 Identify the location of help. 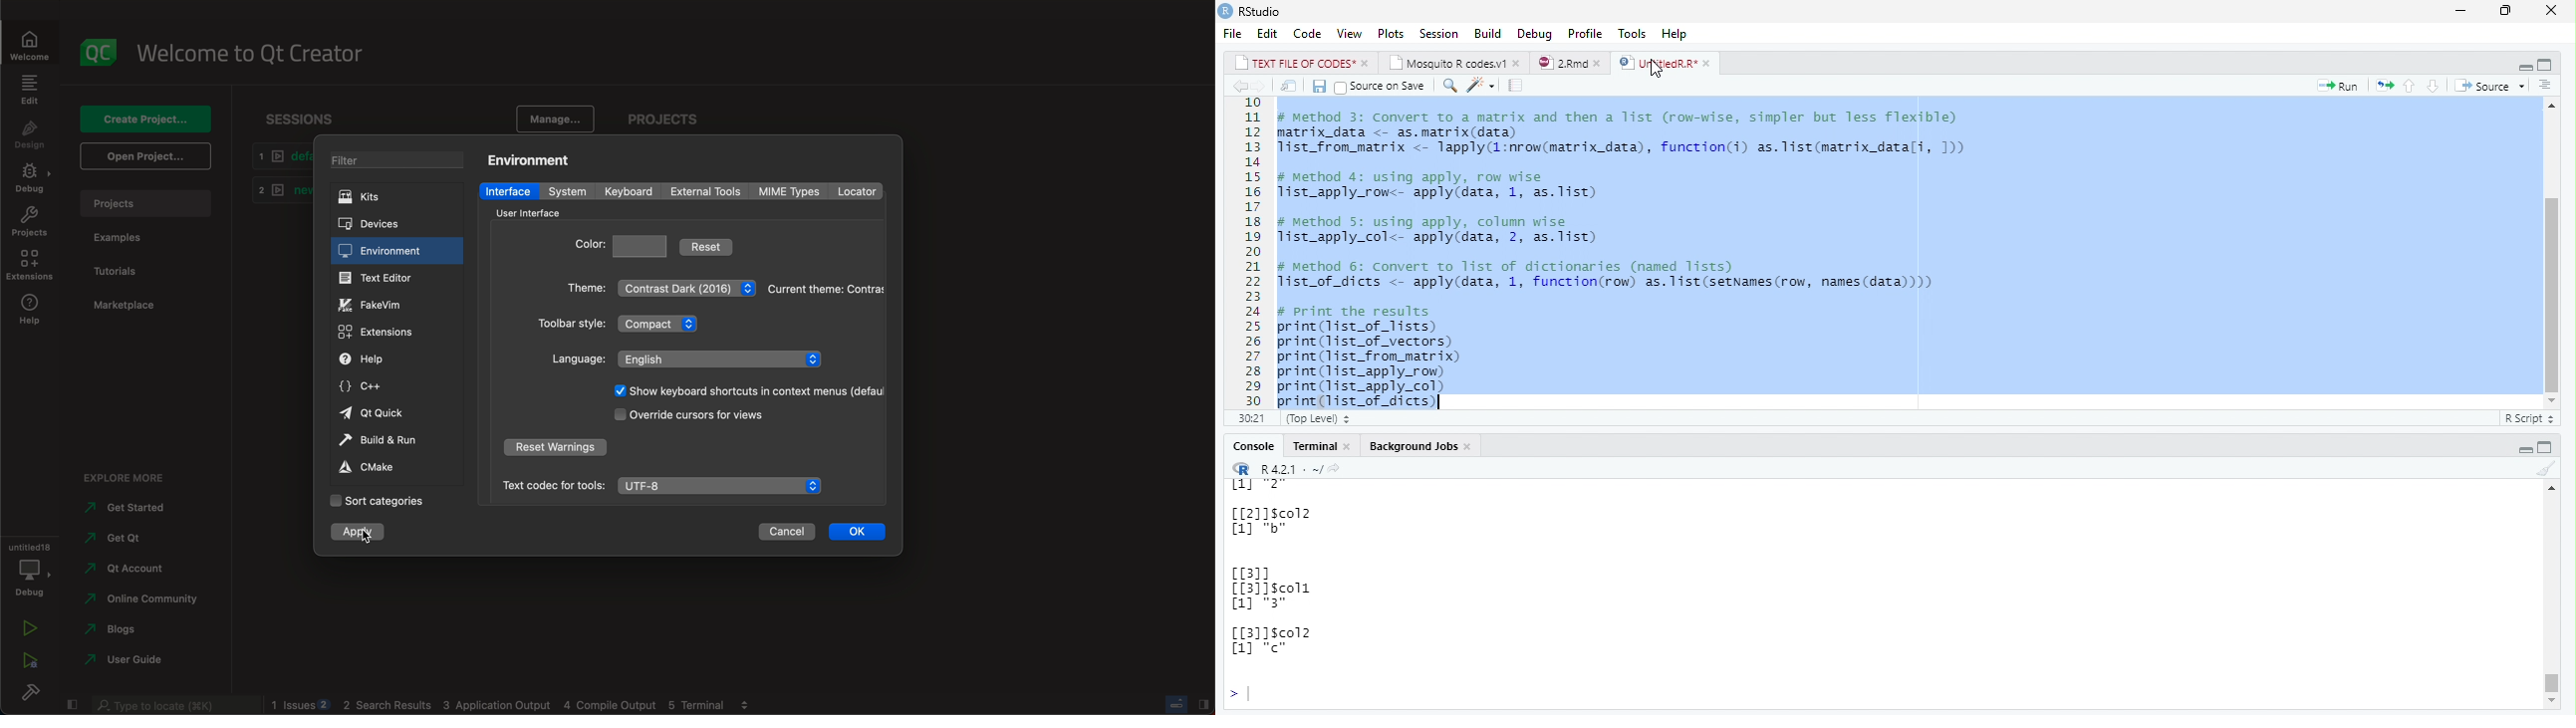
(27, 312).